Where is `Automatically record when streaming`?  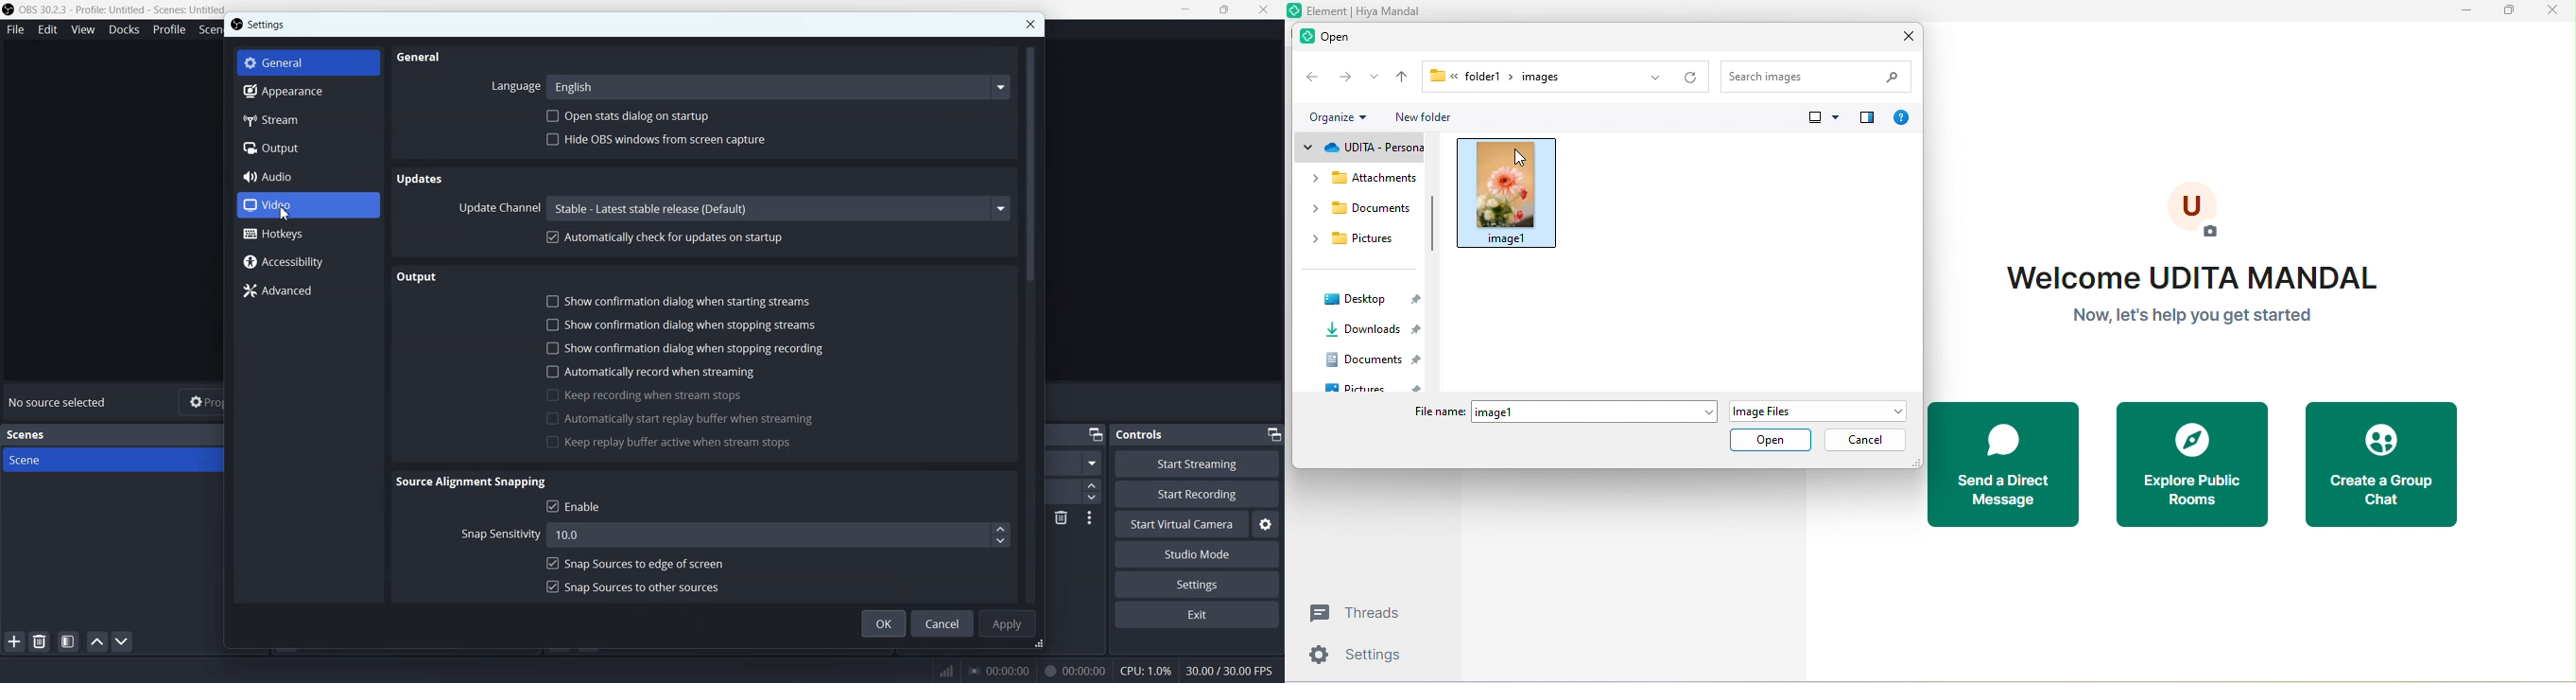 Automatically record when streaming is located at coordinates (650, 372).